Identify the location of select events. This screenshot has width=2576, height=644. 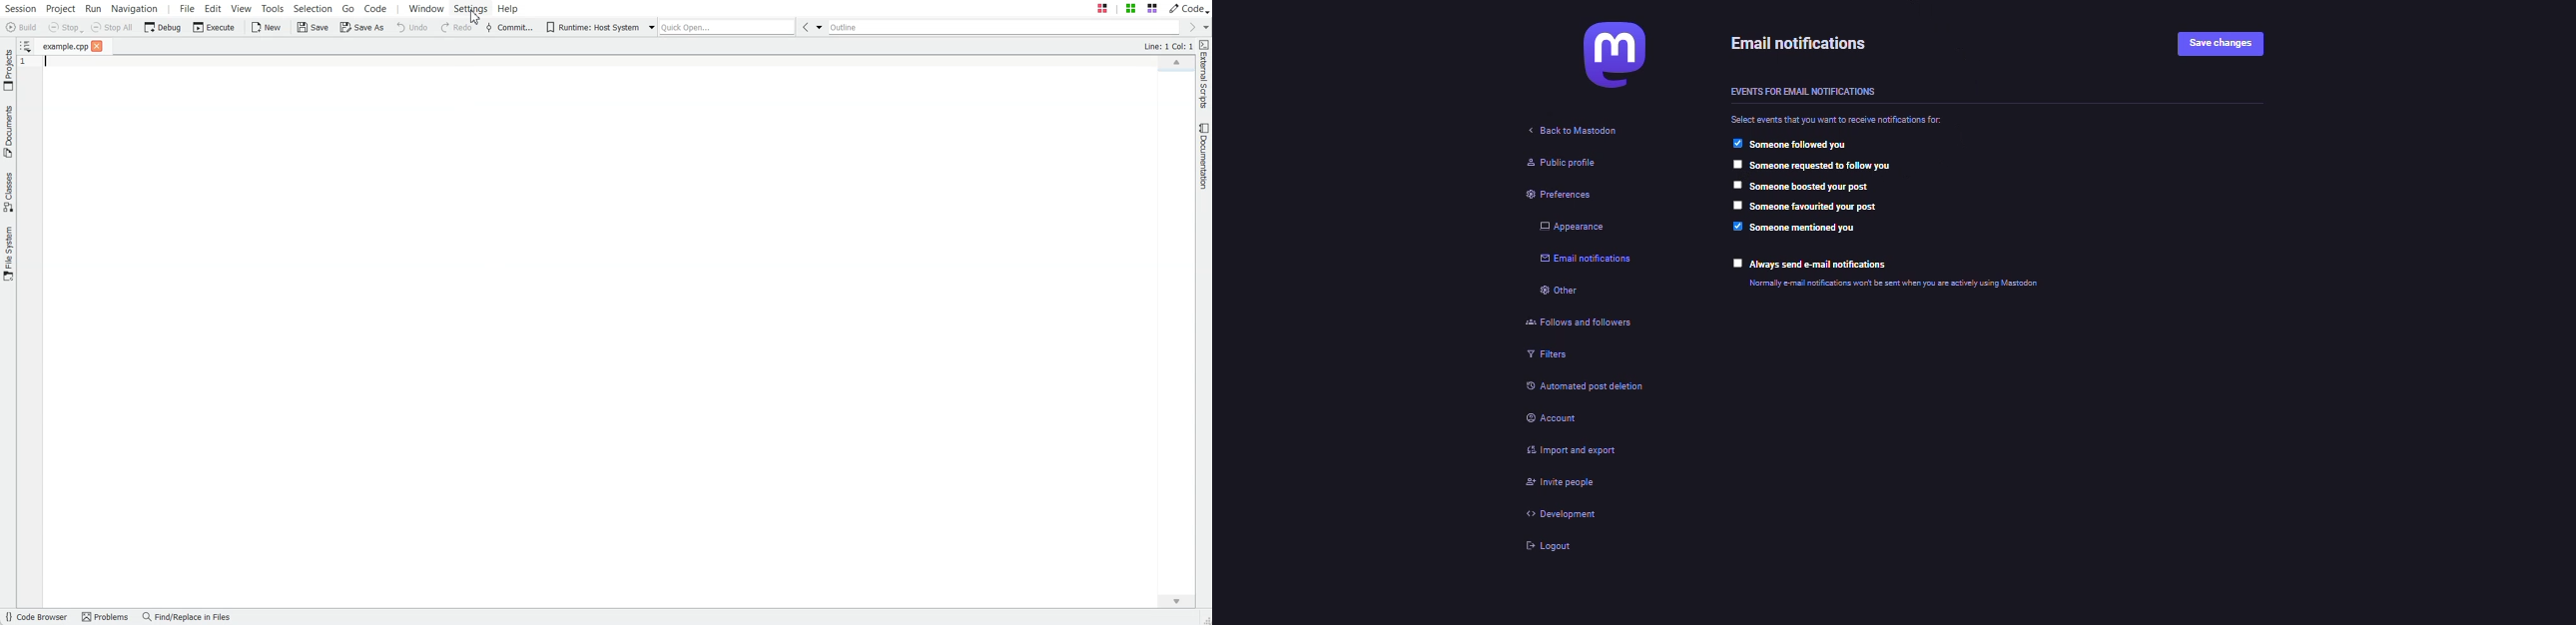
(1843, 119).